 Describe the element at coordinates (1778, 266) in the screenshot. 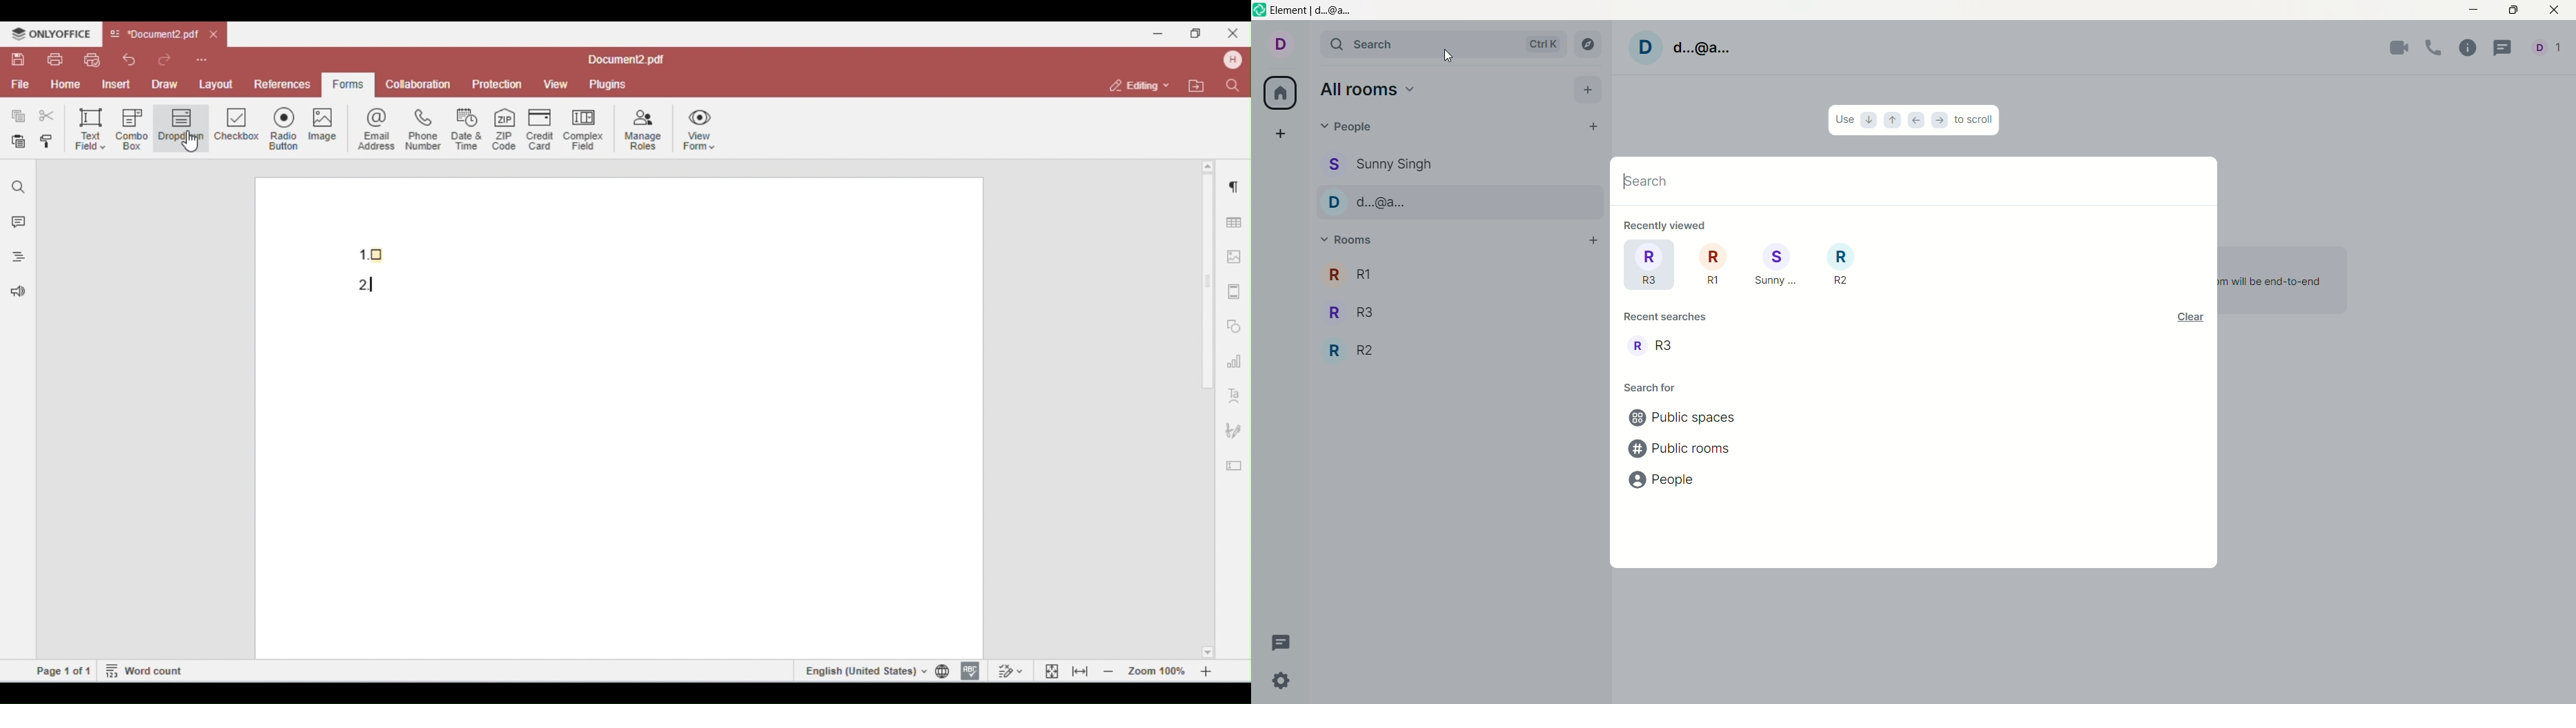

I see `Sunny` at that location.